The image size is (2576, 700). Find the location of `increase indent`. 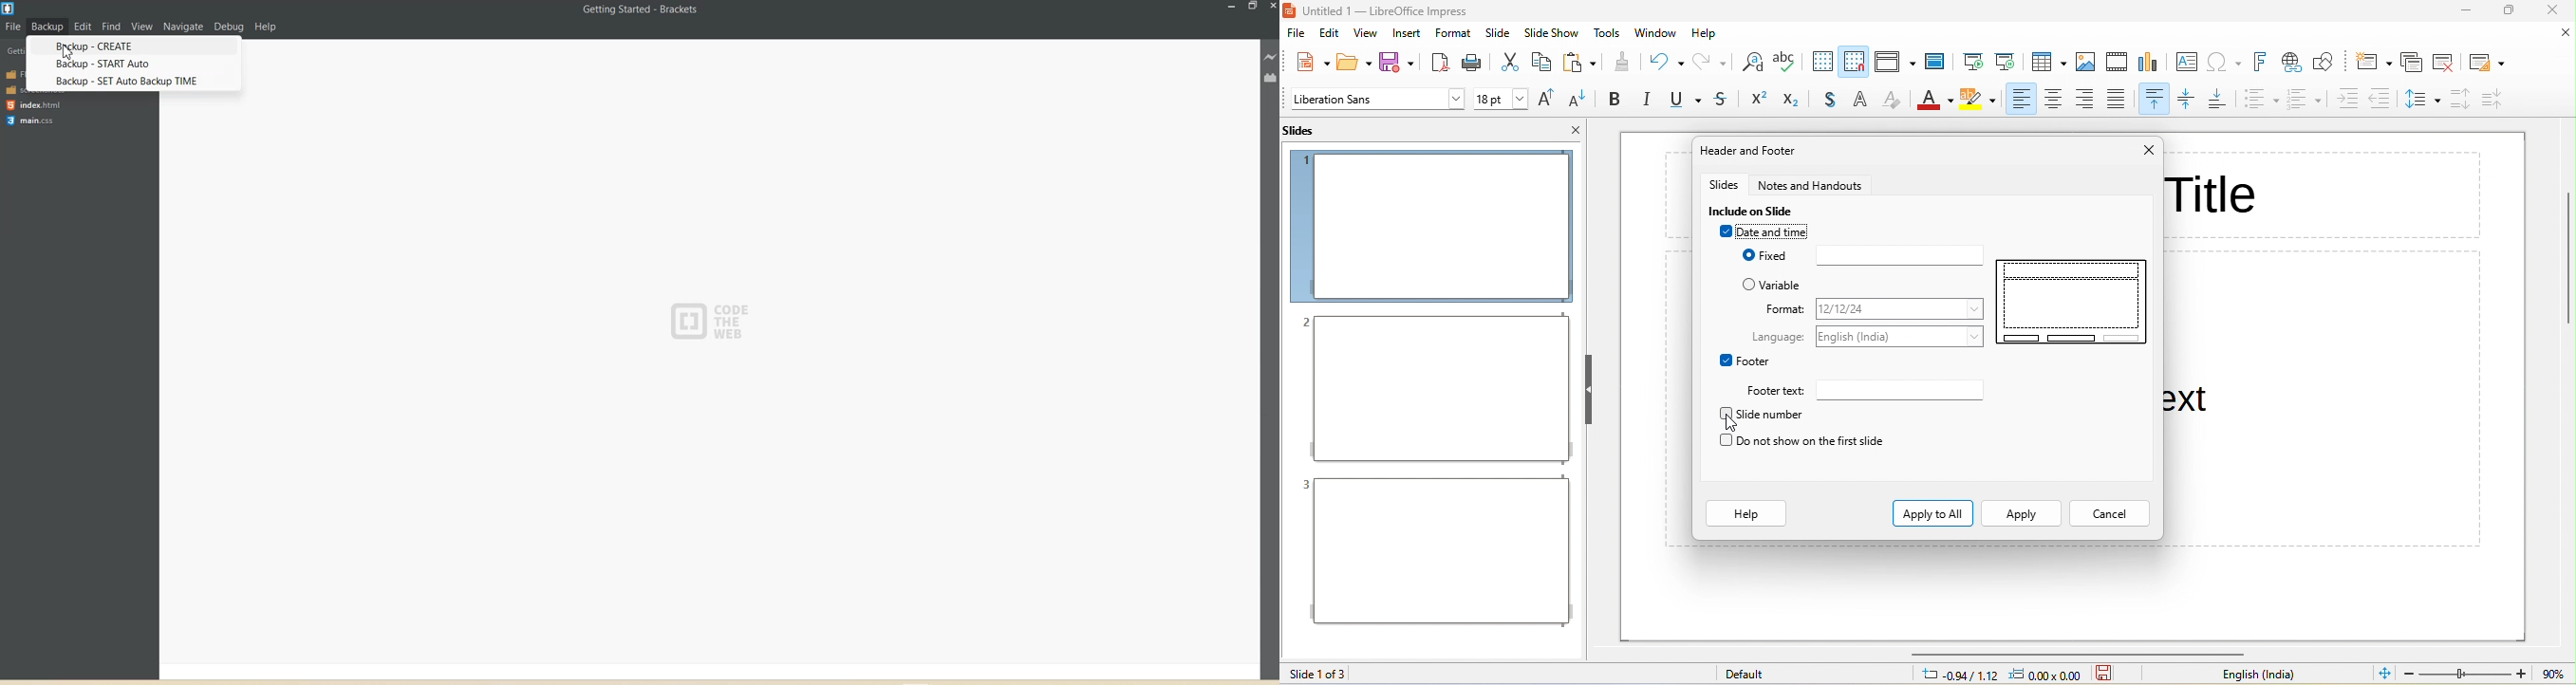

increase indent is located at coordinates (2347, 100).